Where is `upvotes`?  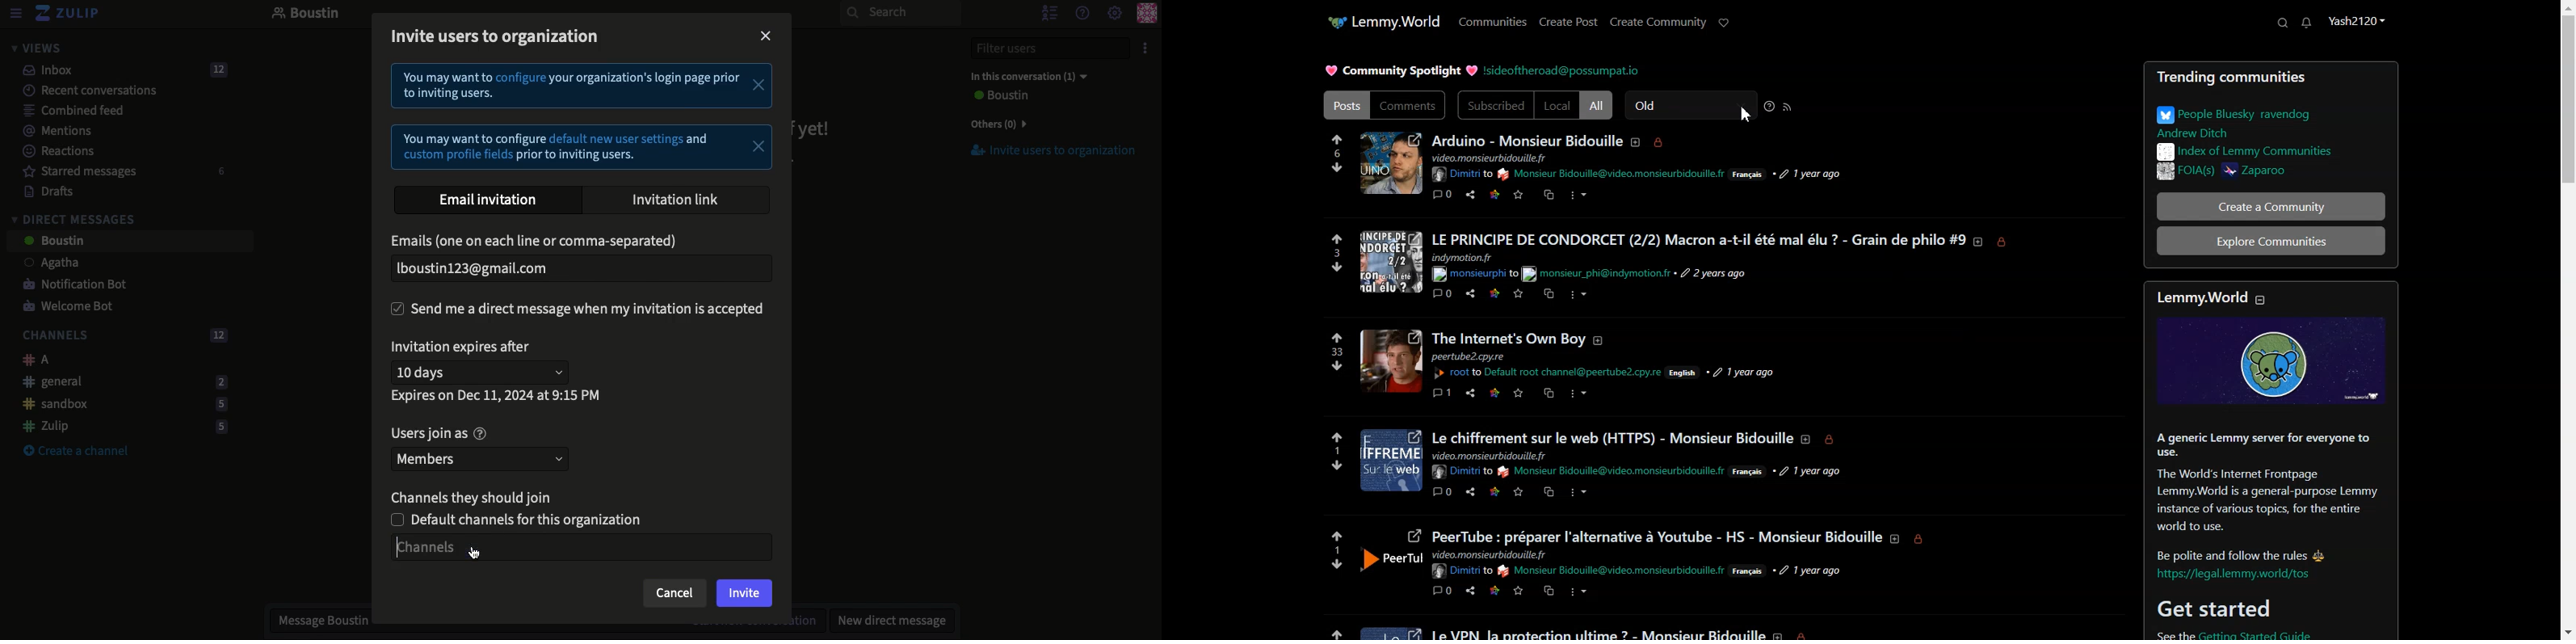
upvotes is located at coordinates (1336, 436).